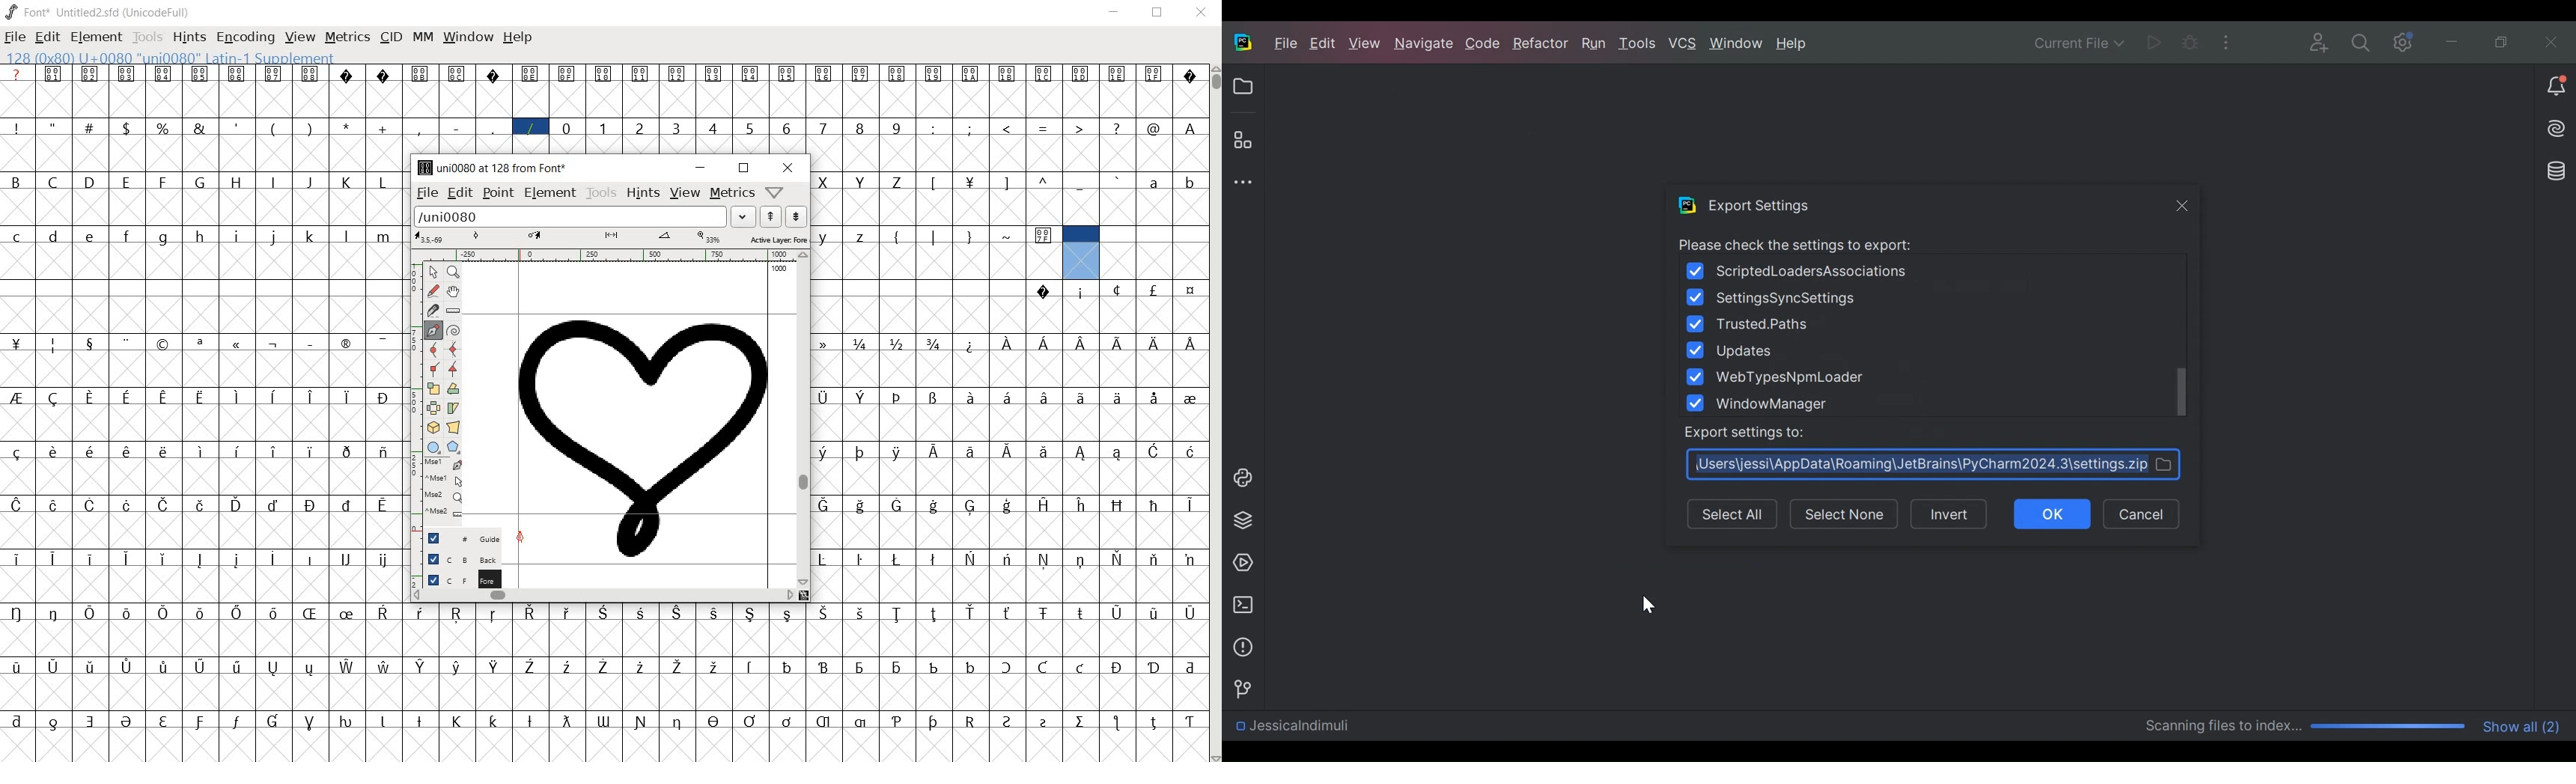  What do you see at coordinates (639, 75) in the screenshot?
I see `glyph` at bounding box center [639, 75].